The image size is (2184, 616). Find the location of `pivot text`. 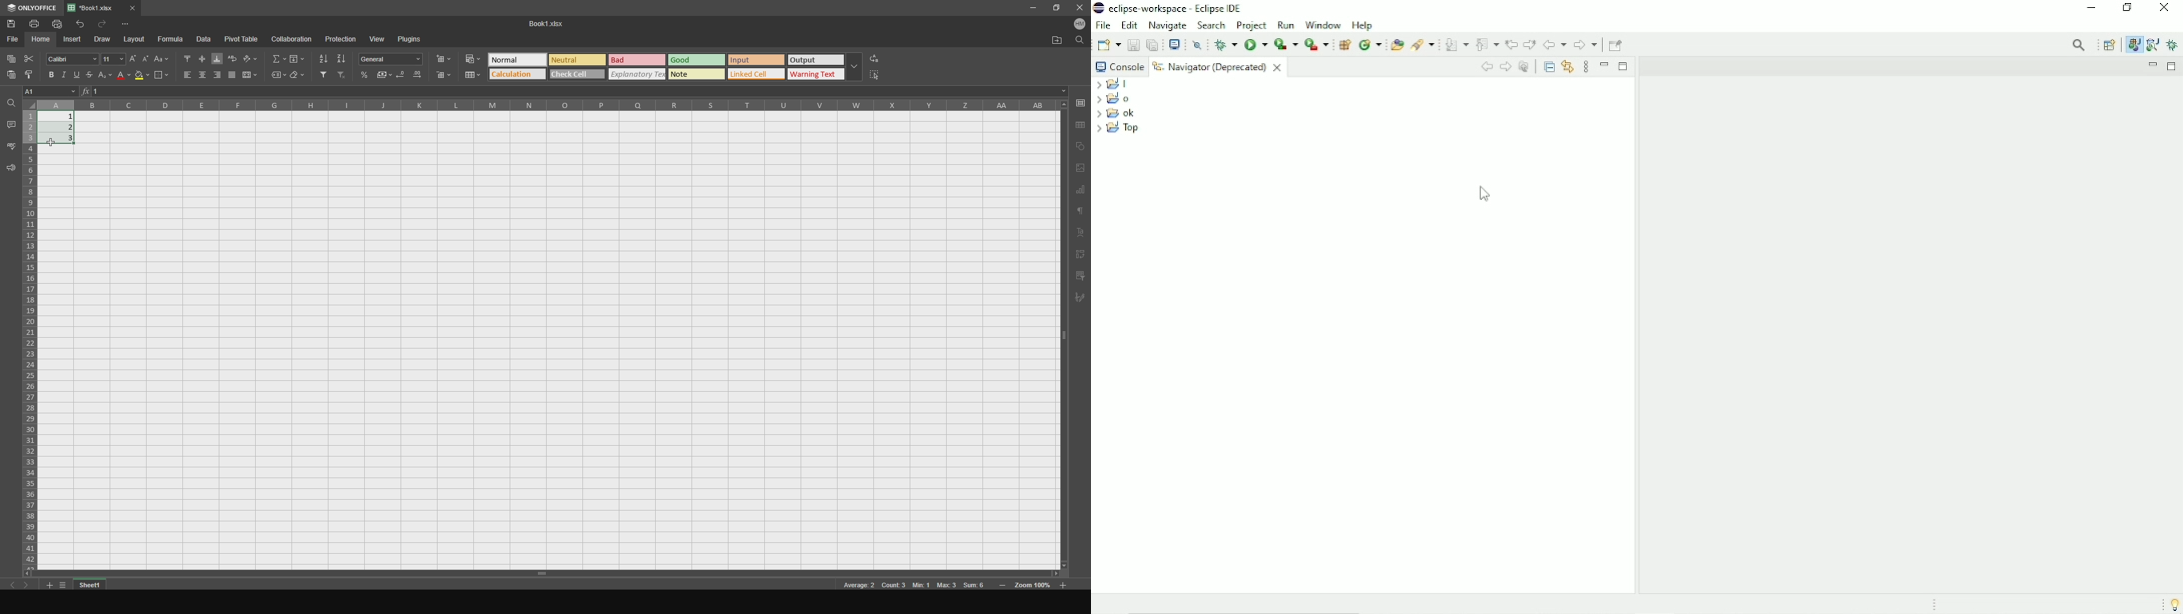

pivot text is located at coordinates (1082, 254).